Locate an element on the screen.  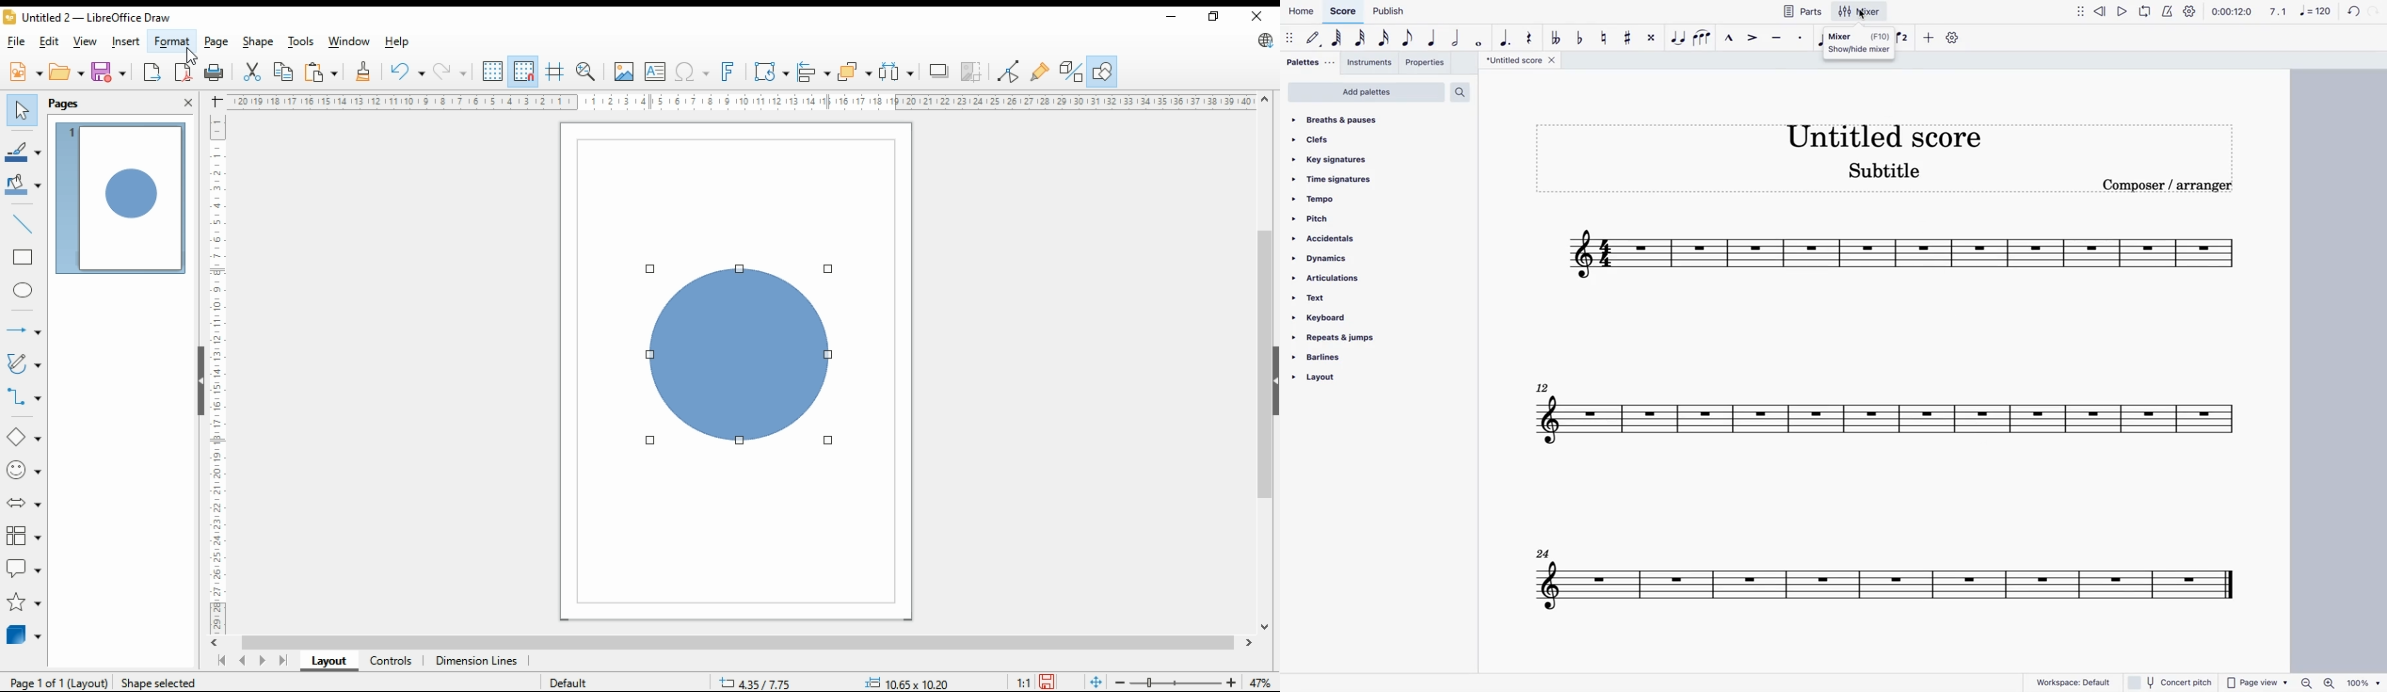
show draw functions is located at coordinates (1102, 72).